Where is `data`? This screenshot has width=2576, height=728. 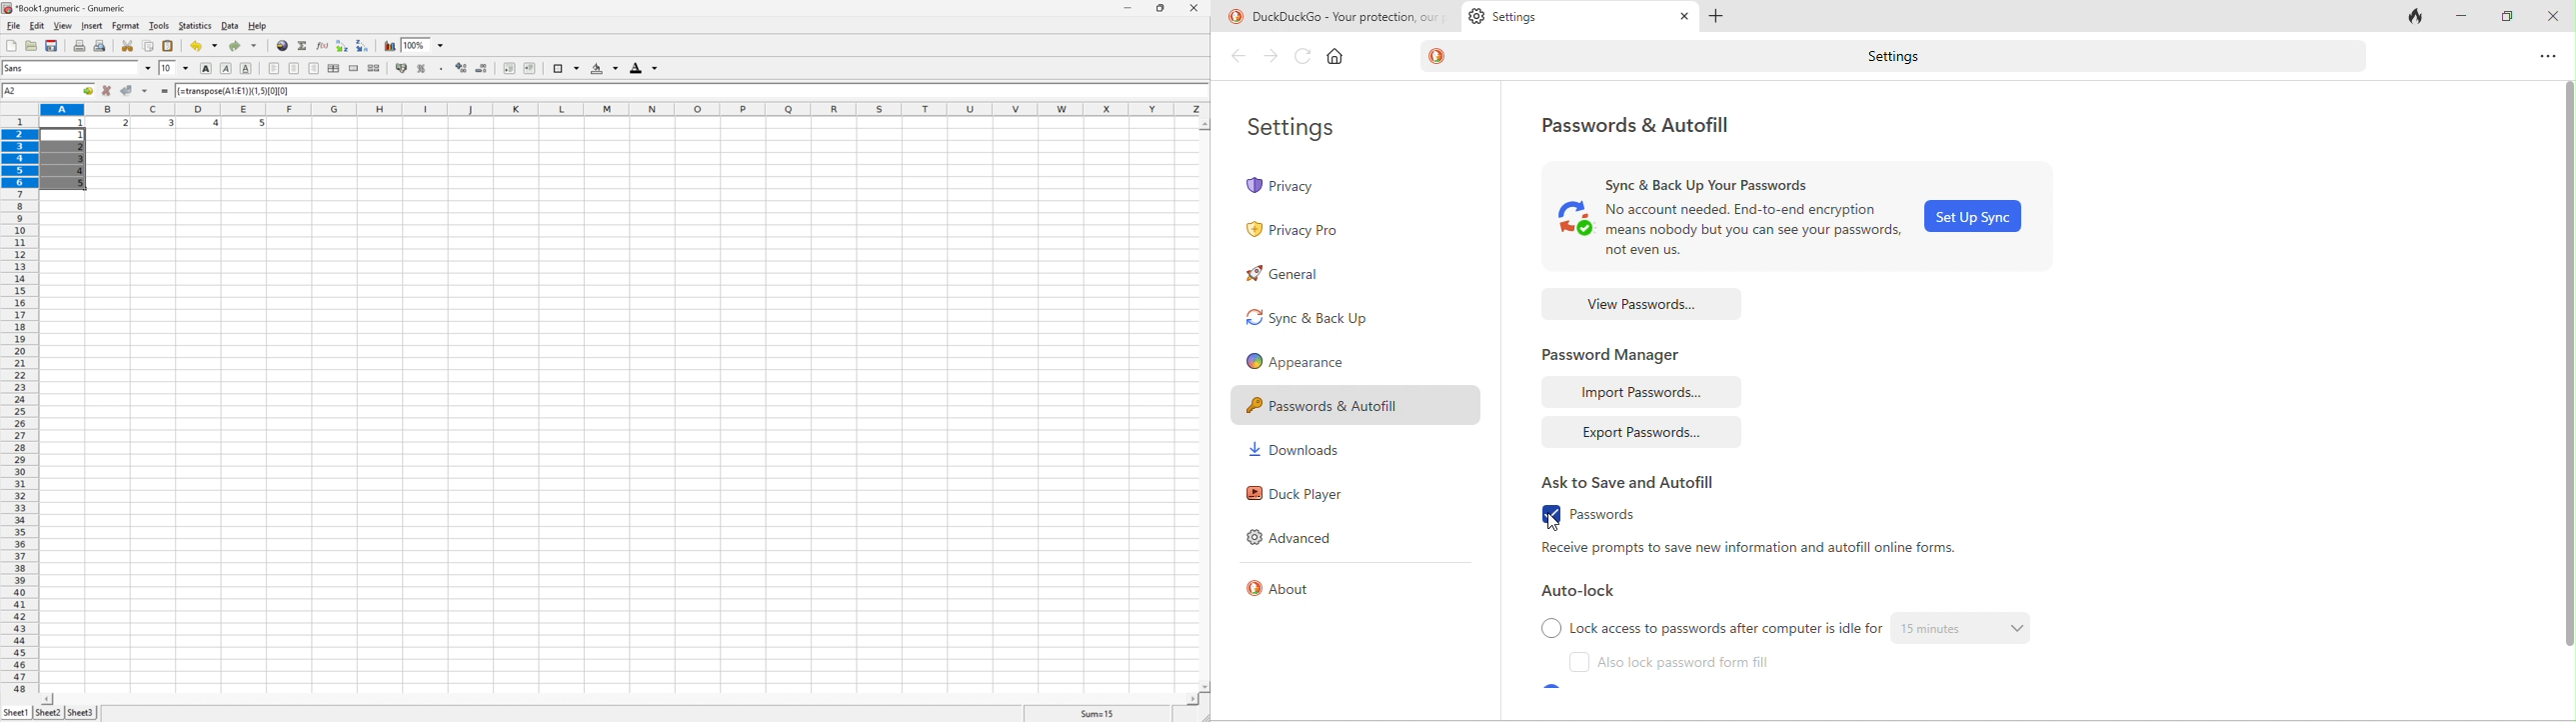
data is located at coordinates (228, 26).